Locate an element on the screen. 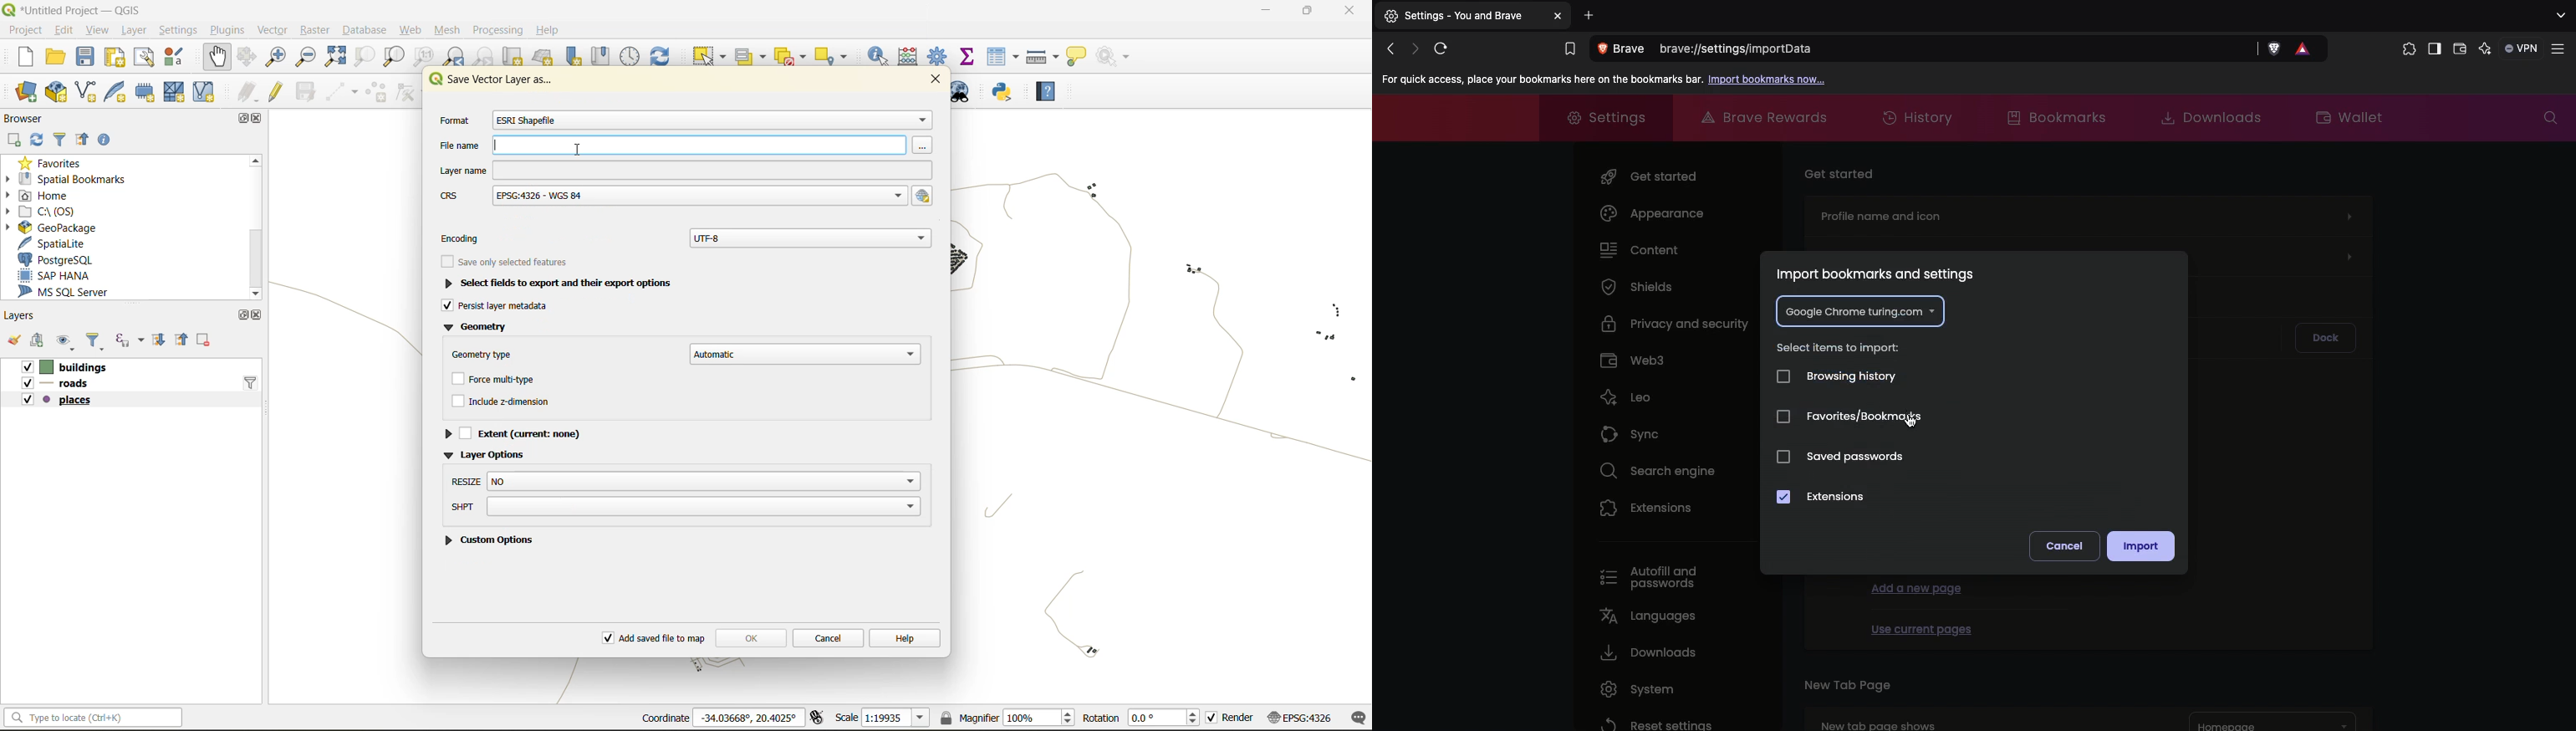  mesh is located at coordinates (449, 32).